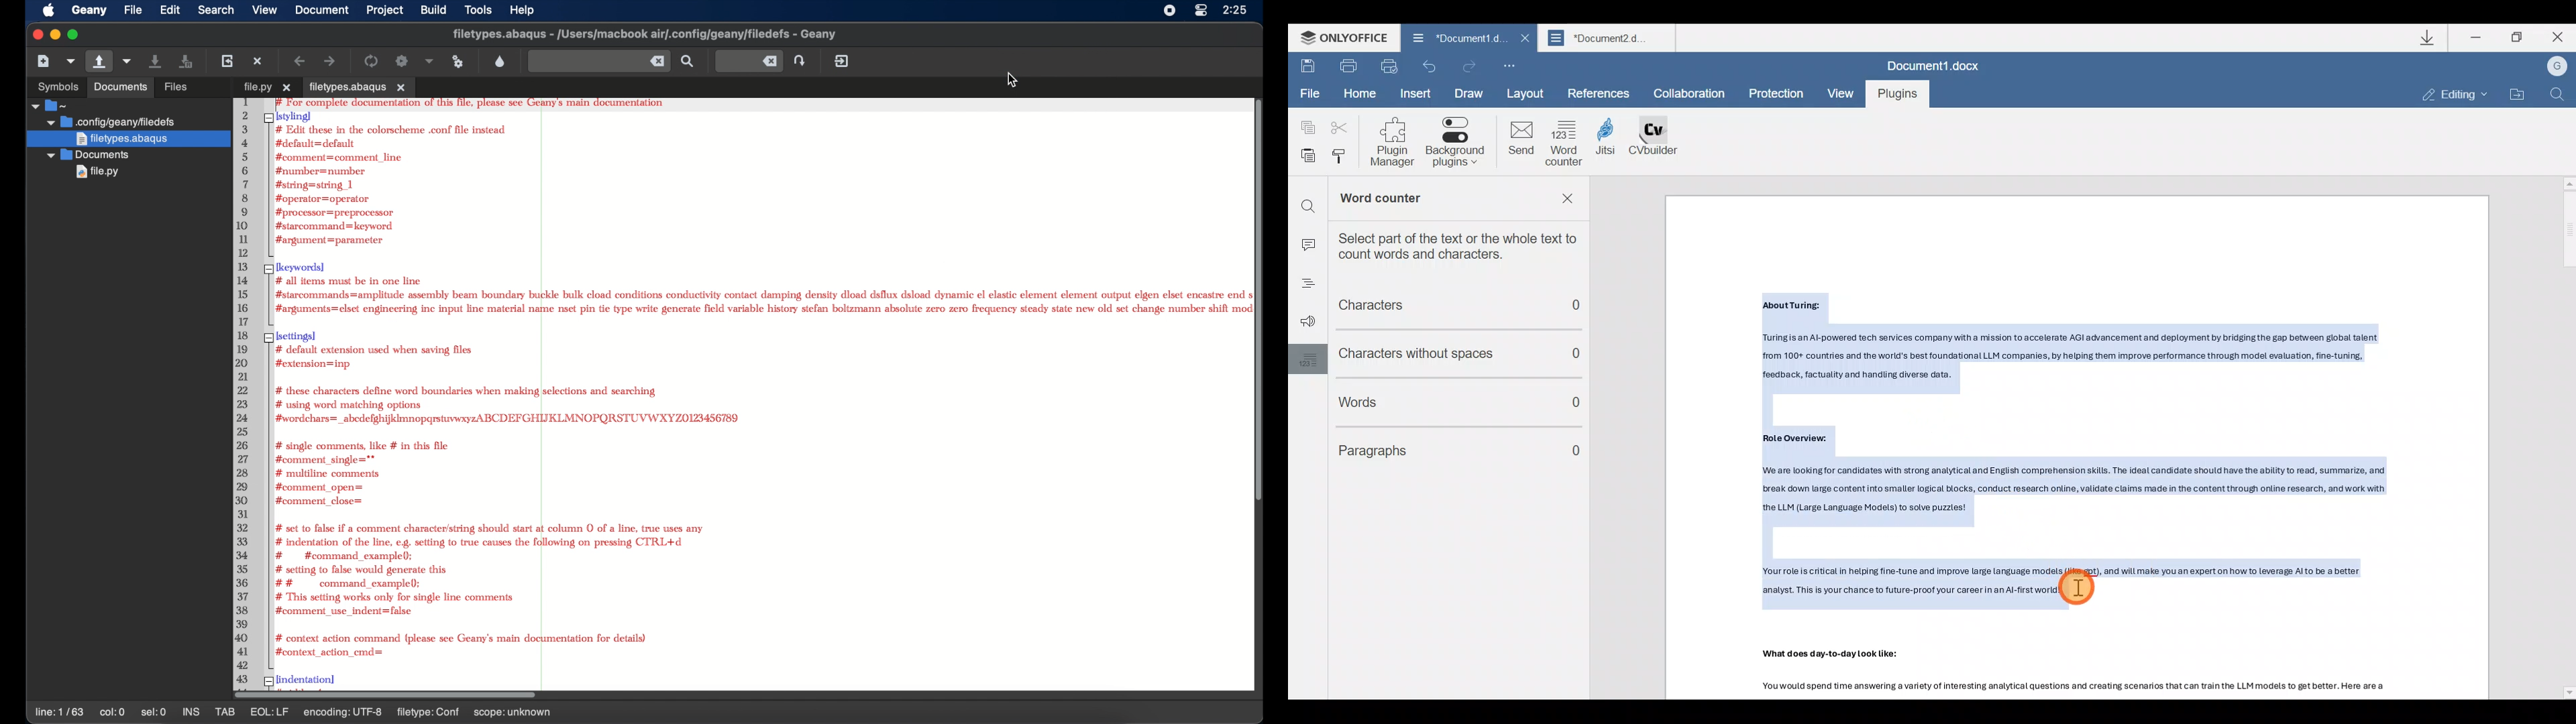 The image size is (2576, 728). What do you see at coordinates (1694, 94) in the screenshot?
I see `Collaboration` at bounding box center [1694, 94].